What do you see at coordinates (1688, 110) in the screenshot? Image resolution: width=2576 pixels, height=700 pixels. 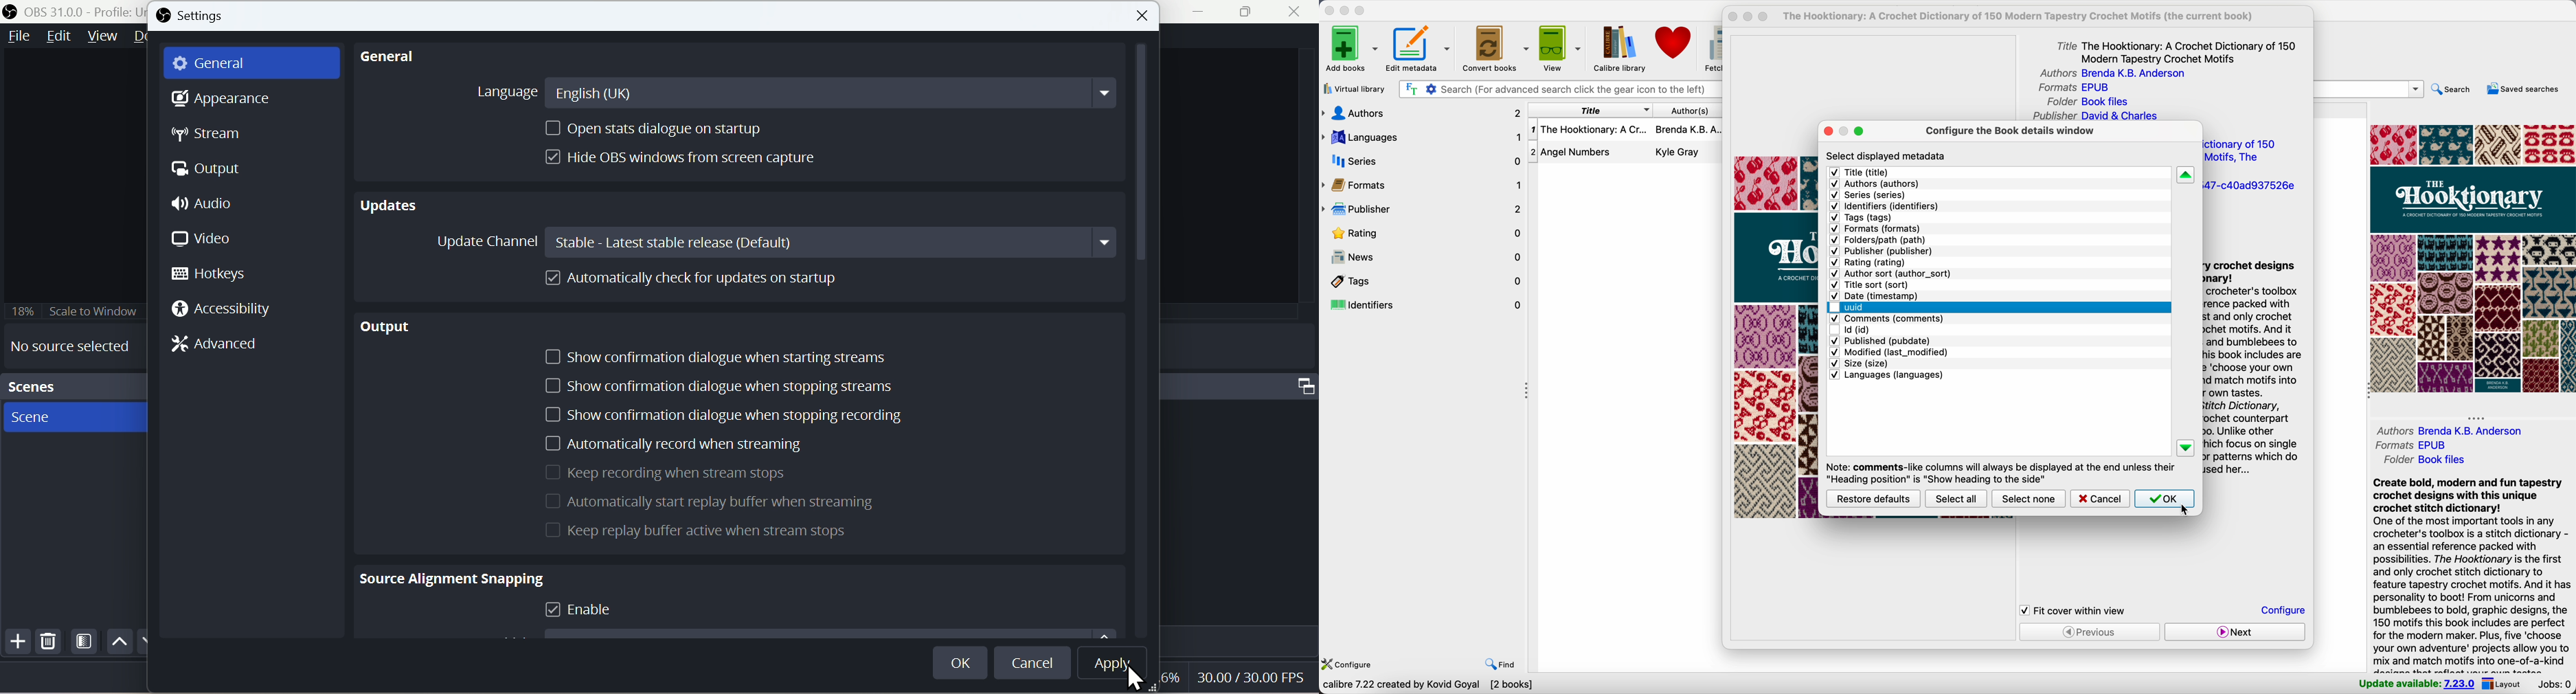 I see `author(s)` at bounding box center [1688, 110].